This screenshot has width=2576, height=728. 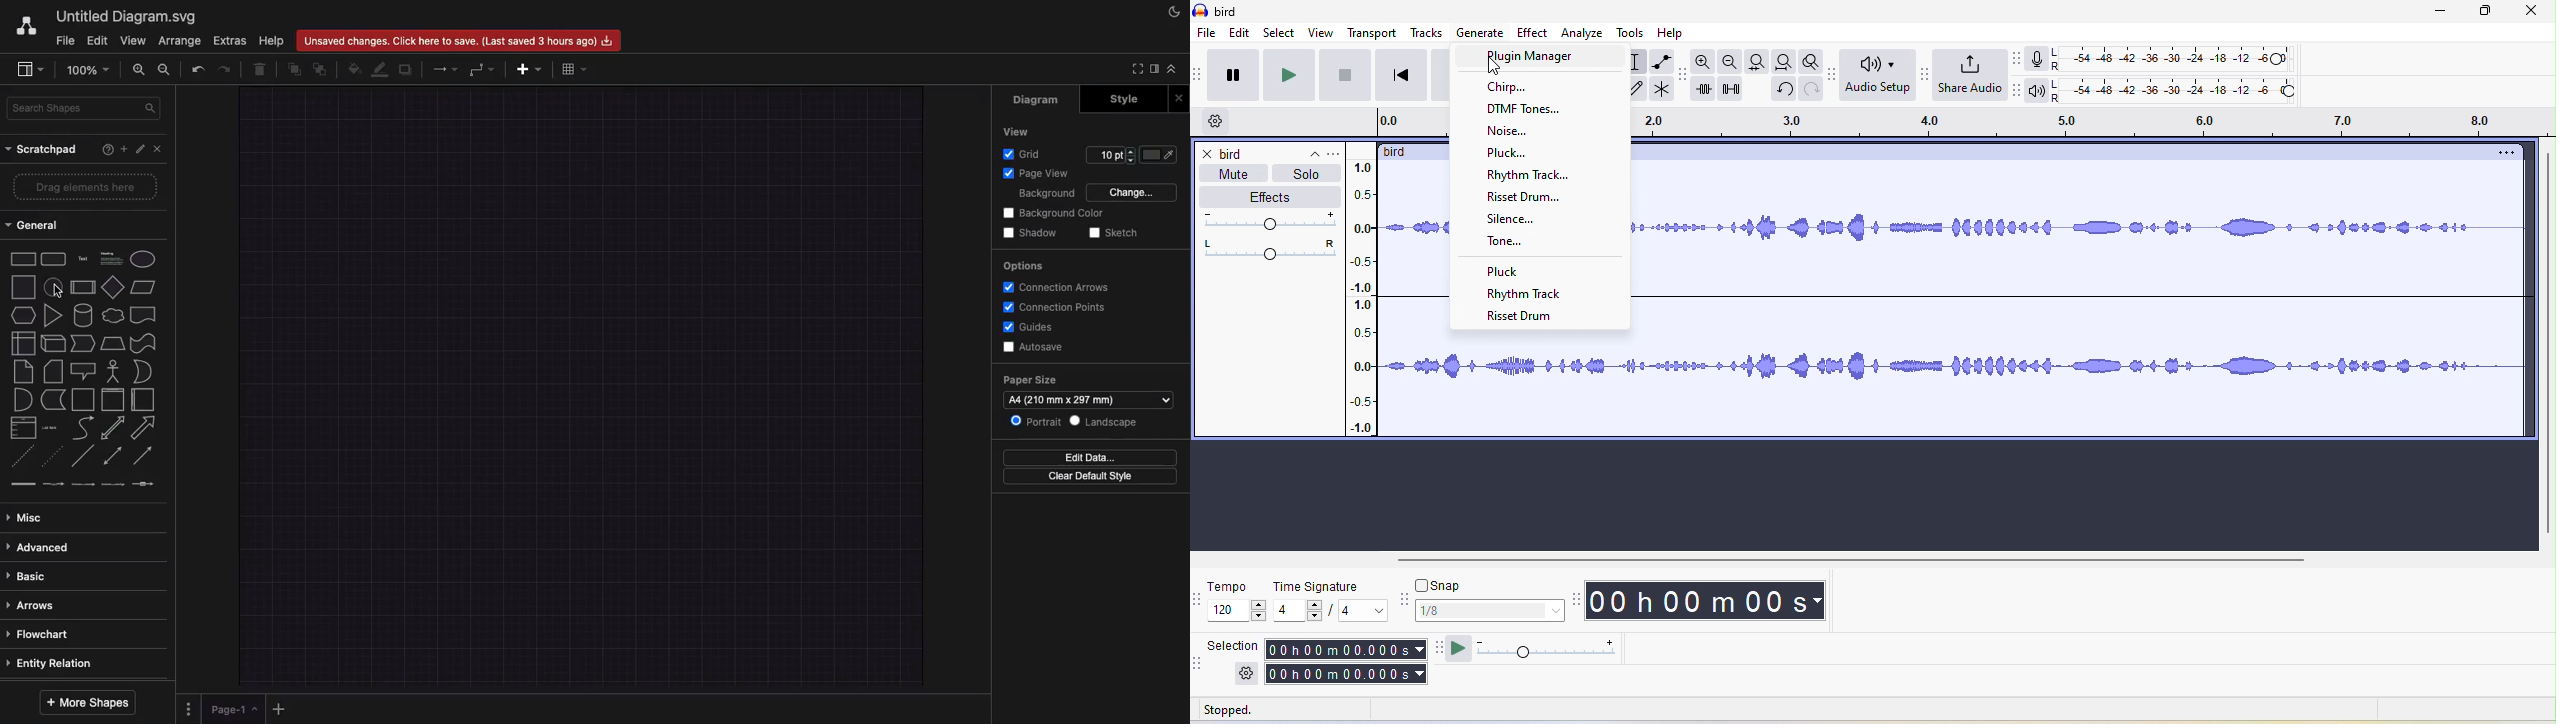 I want to click on waveform, so click(x=1989, y=382).